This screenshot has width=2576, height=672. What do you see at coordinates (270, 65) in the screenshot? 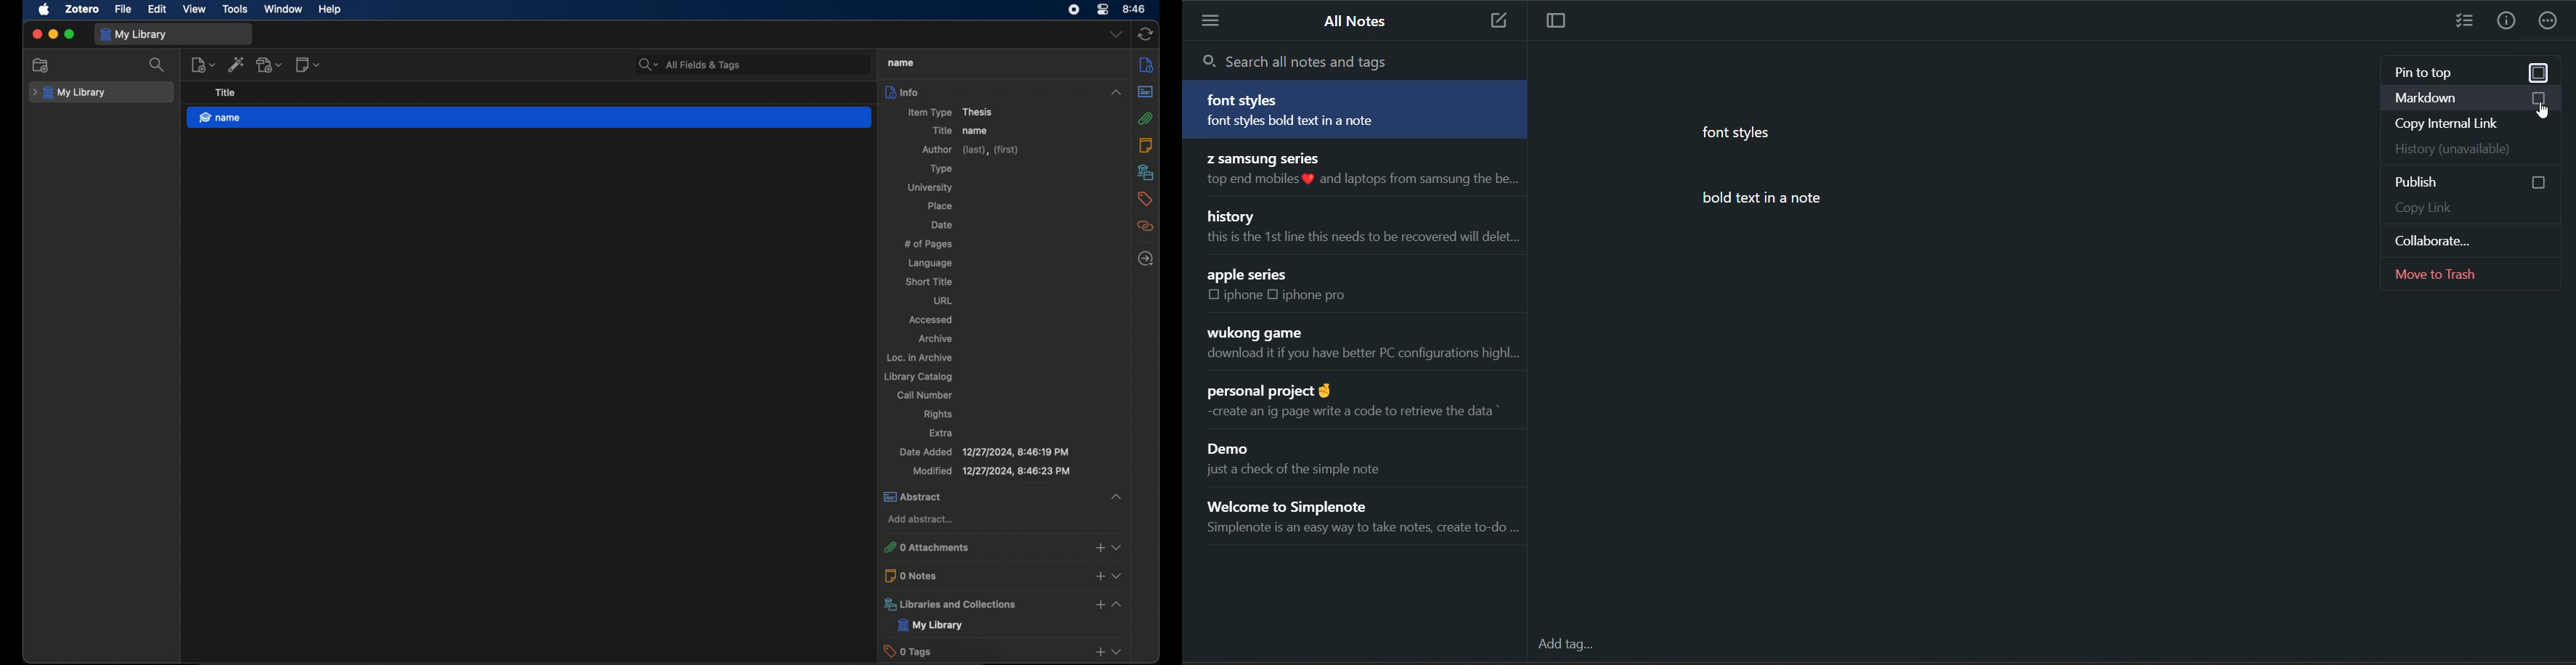
I see `add attachment` at bounding box center [270, 65].